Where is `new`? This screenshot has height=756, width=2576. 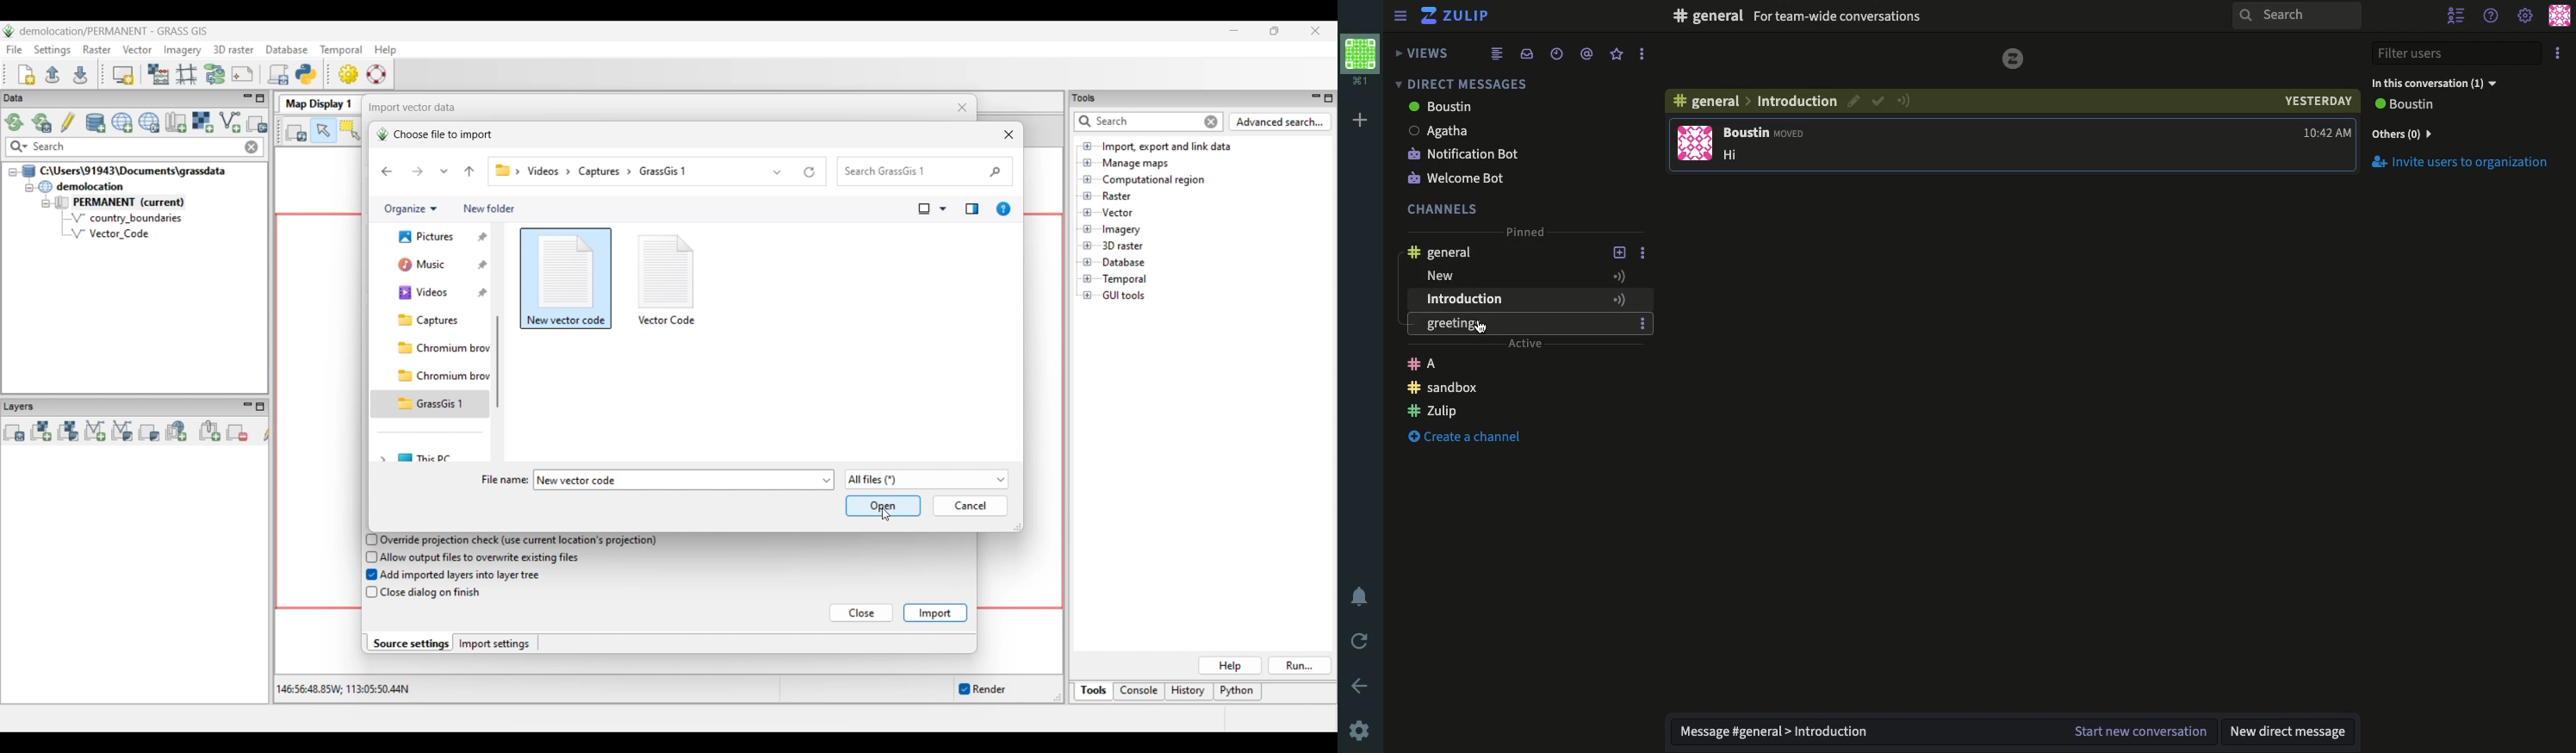 new is located at coordinates (1502, 276).